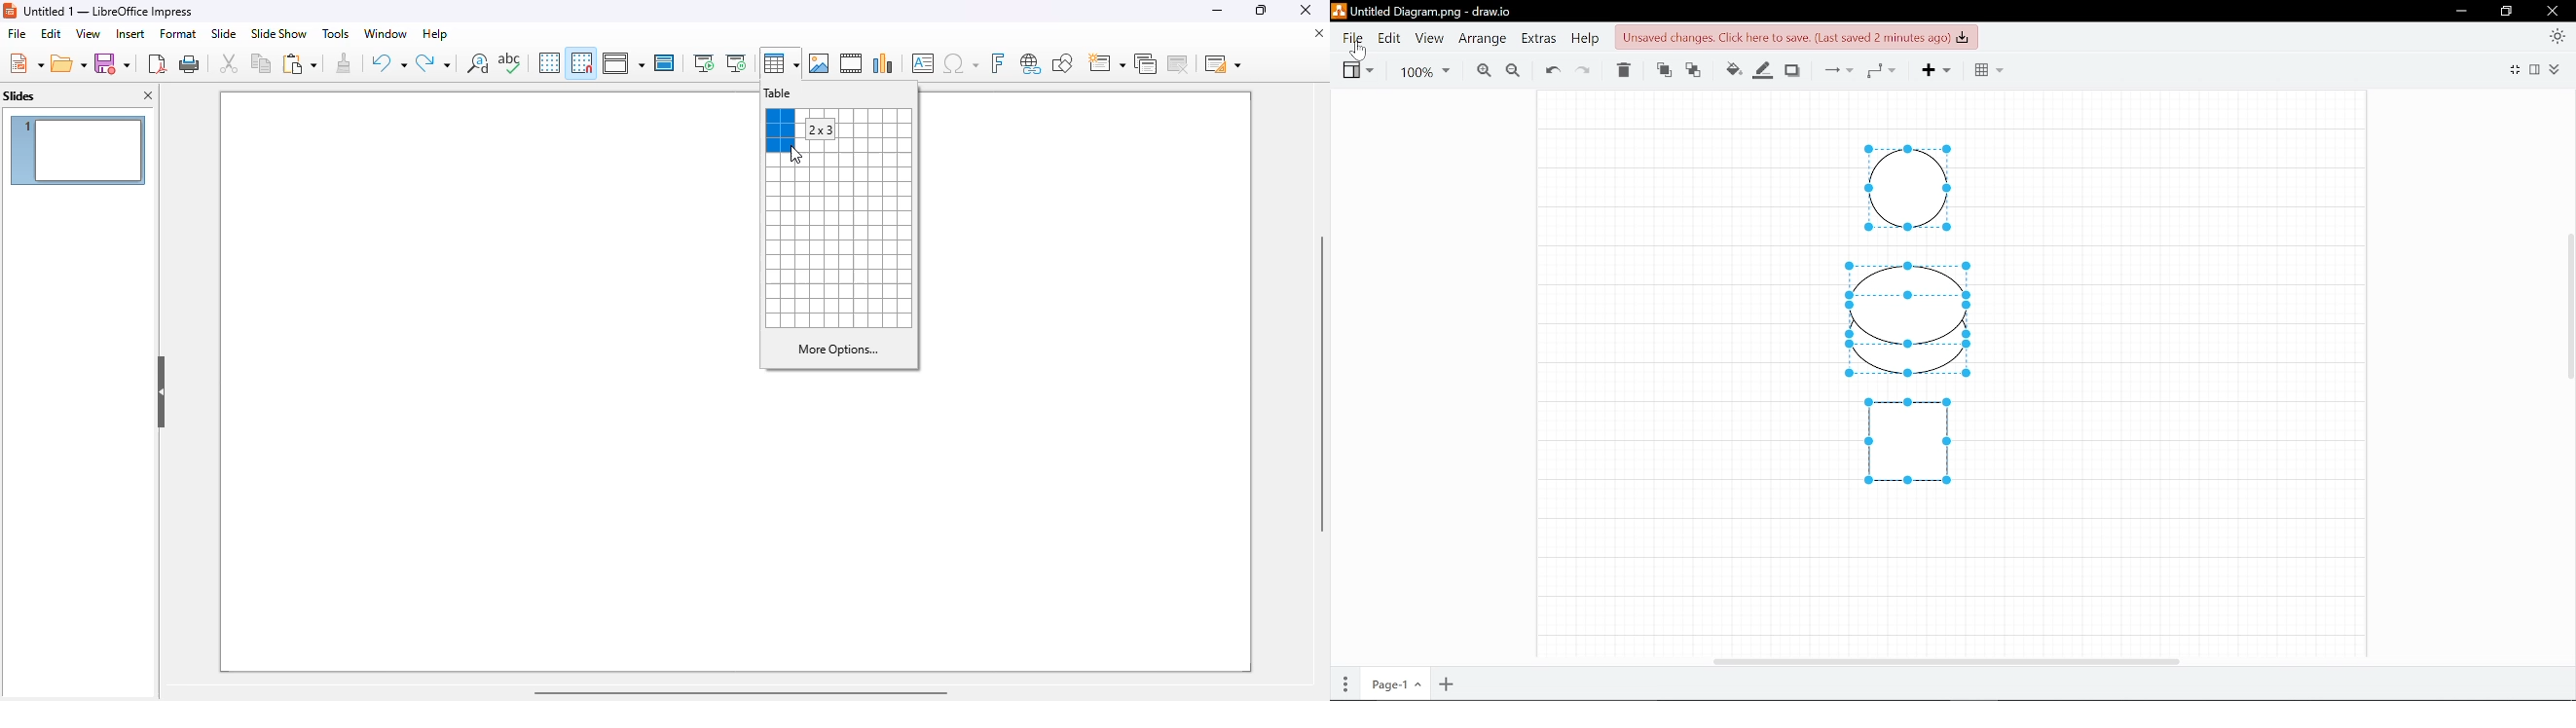 The image size is (2576, 728). Describe the element at coordinates (17, 33) in the screenshot. I see `file` at that location.